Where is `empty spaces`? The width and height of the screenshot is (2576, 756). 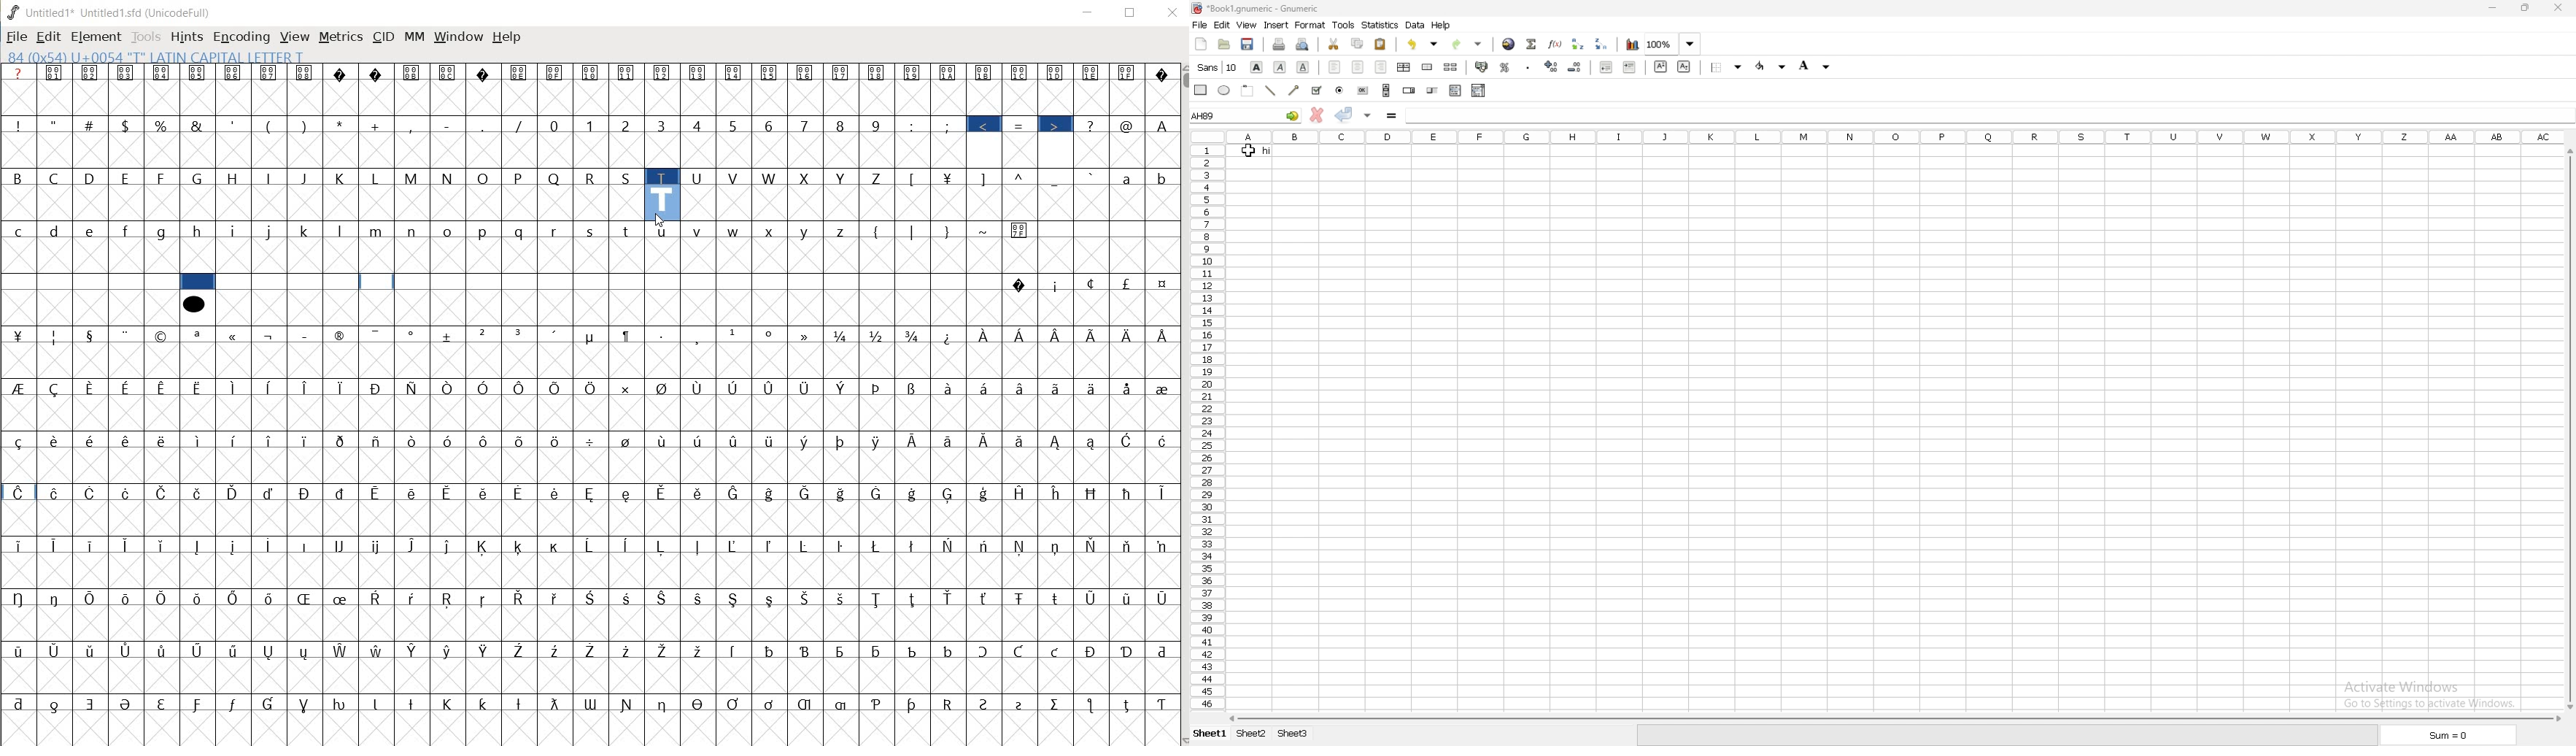
empty spaces is located at coordinates (90, 282).